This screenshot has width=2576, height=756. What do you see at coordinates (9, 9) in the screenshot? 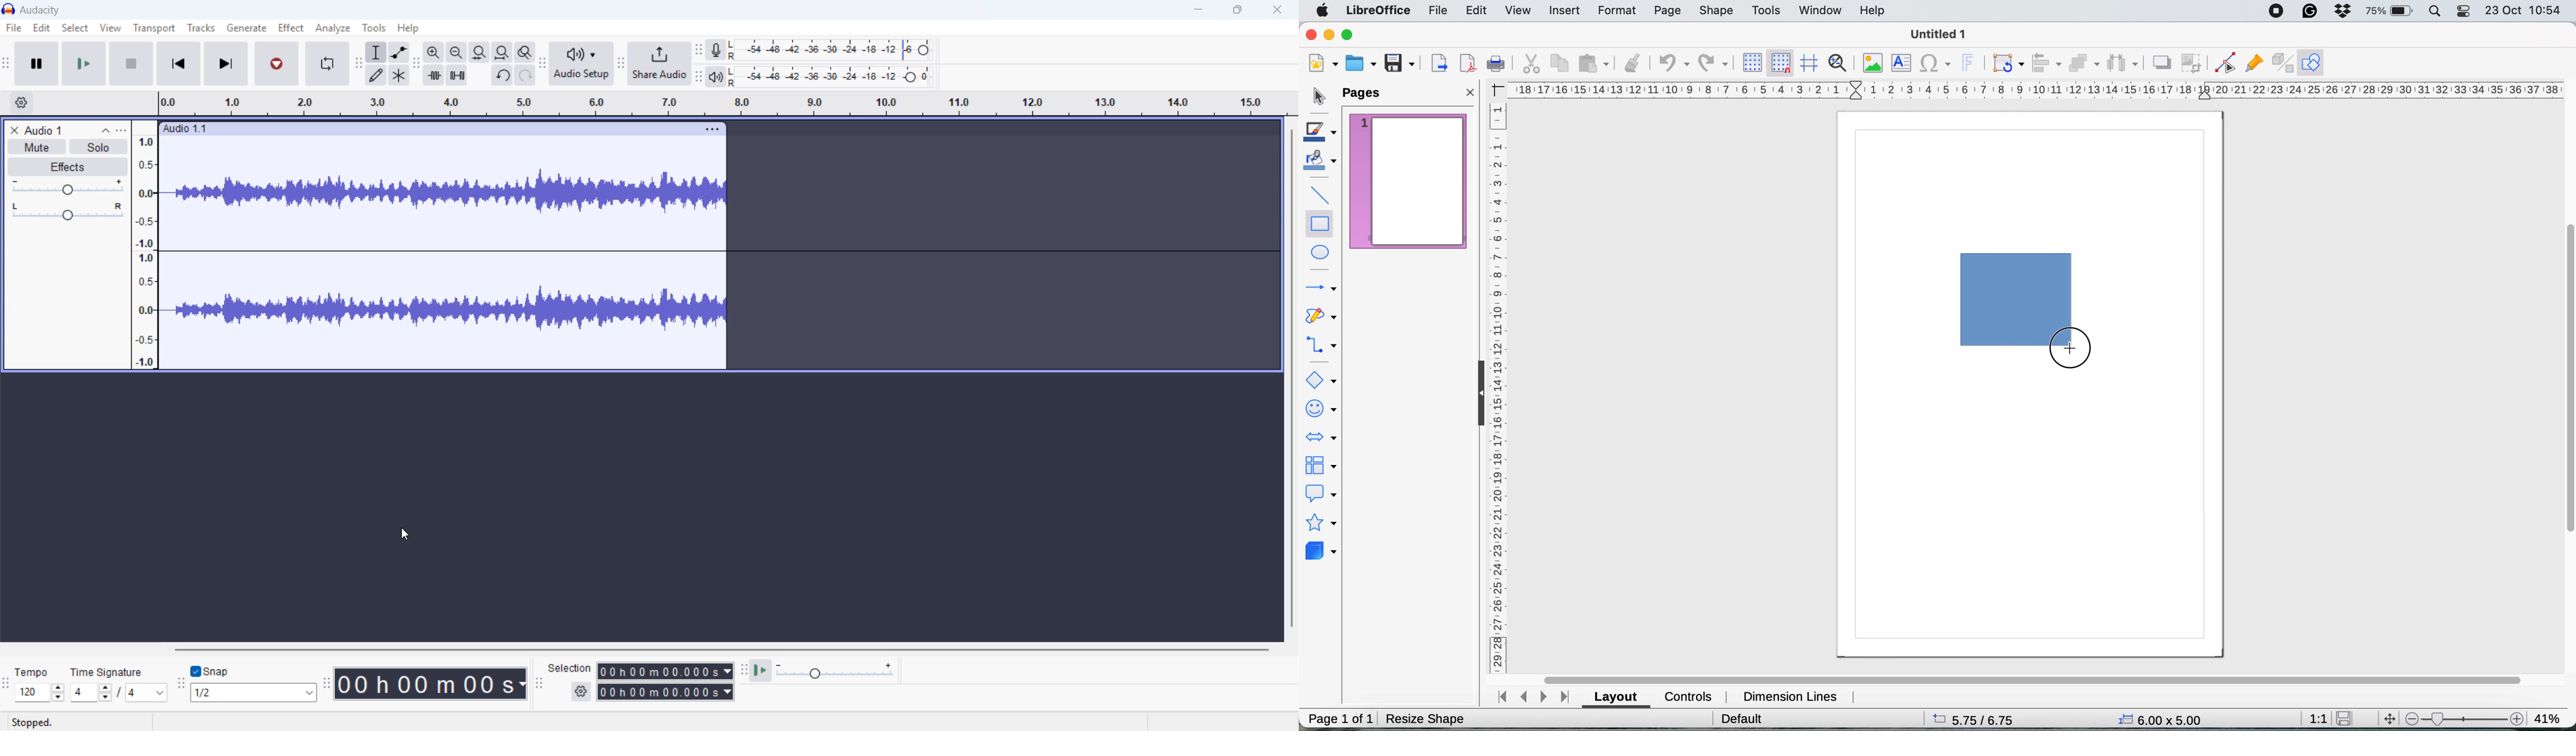
I see `Logo ` at bounding box center [9, 9].